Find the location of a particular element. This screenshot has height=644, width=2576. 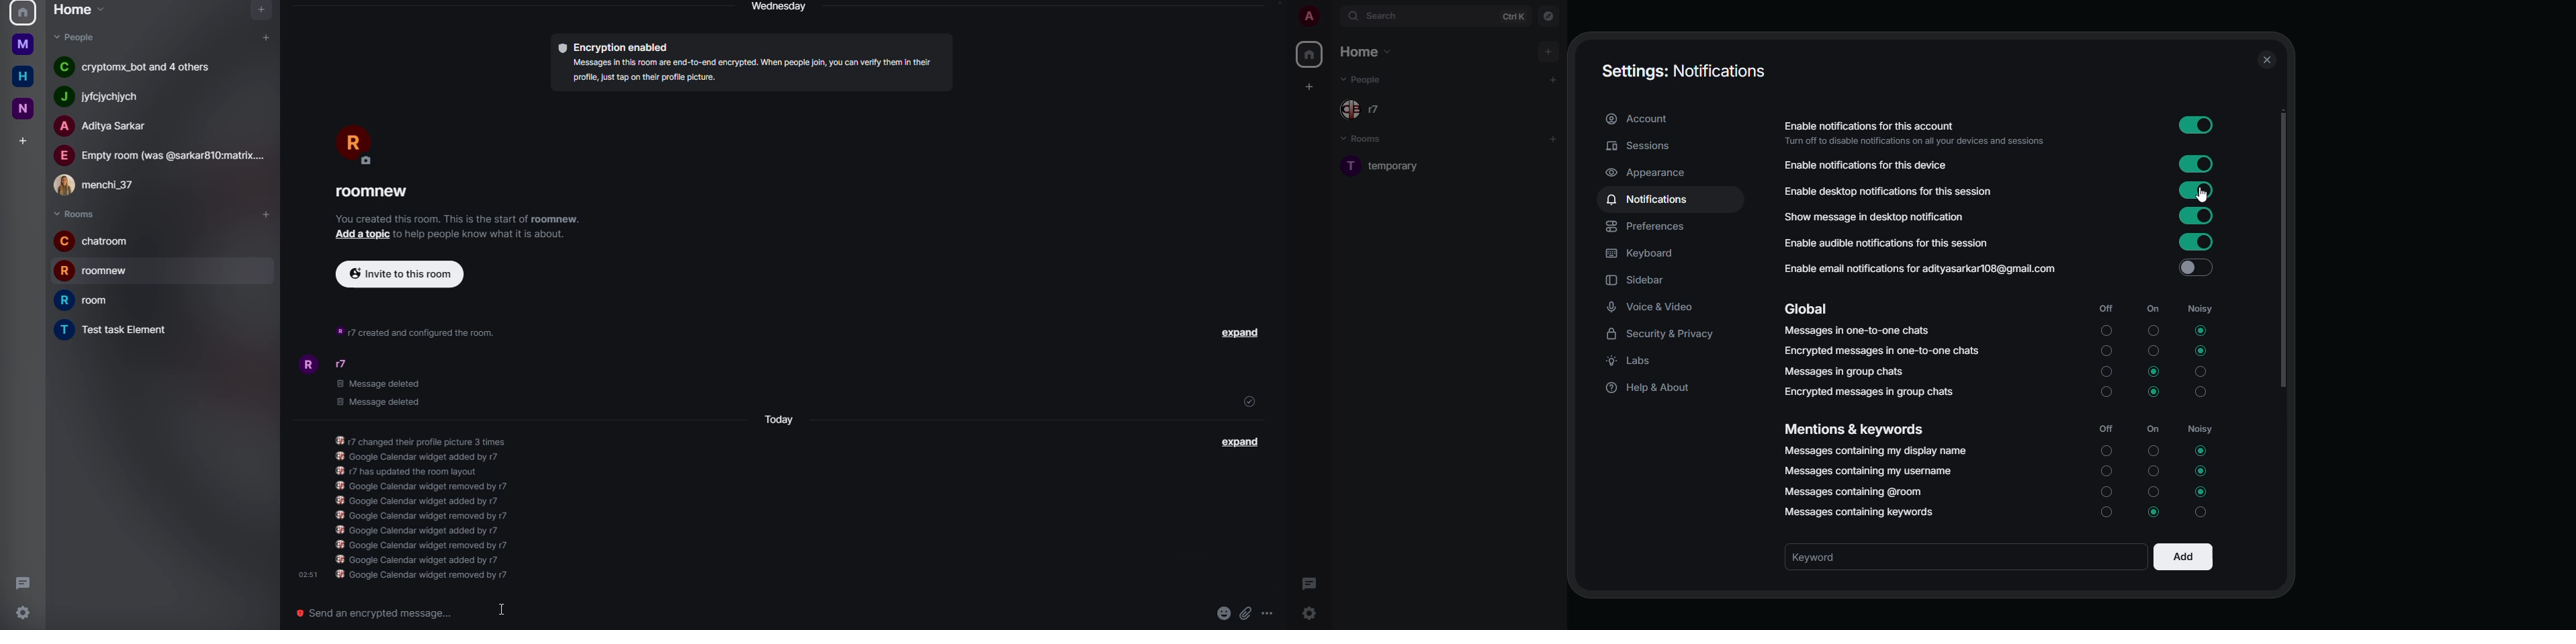

deleted is located at coordinates (379, 393).